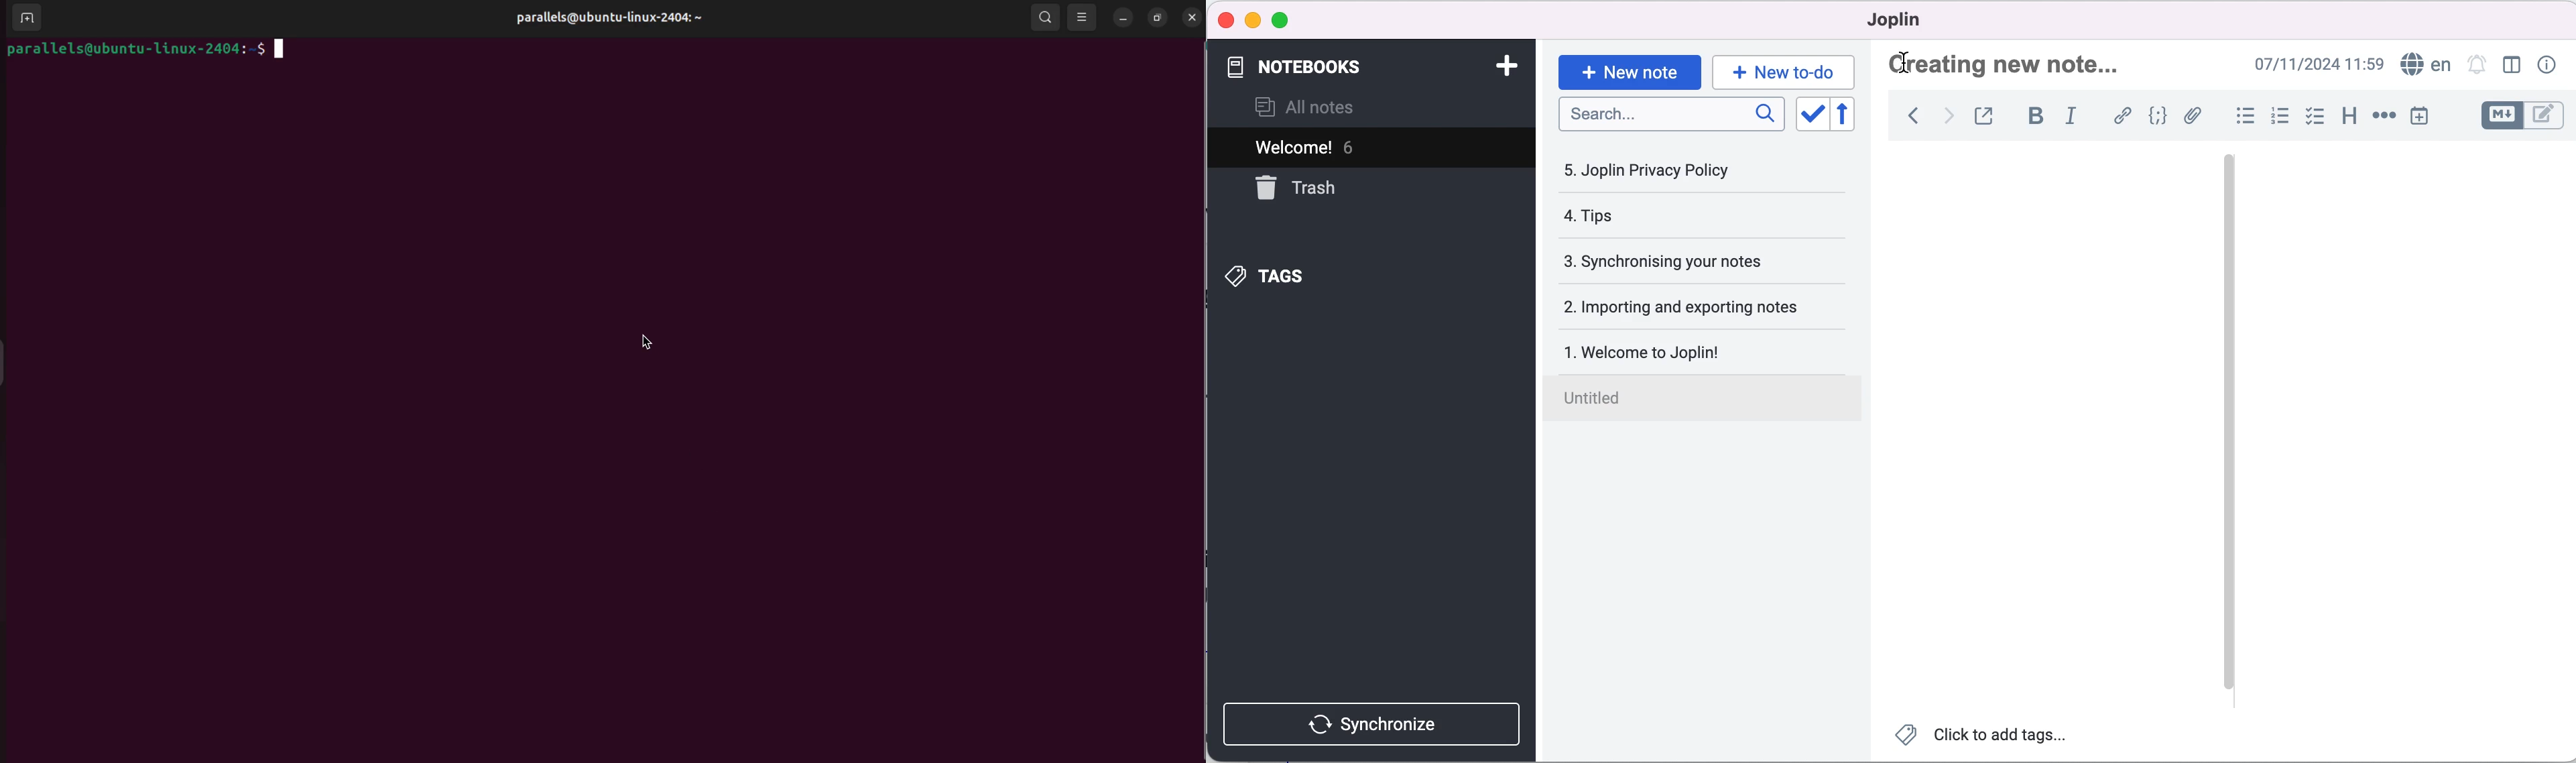  What do you see at coordinates (1666, 217) in the screenshot?
I see `tips` at bounding box center [1666, 217].